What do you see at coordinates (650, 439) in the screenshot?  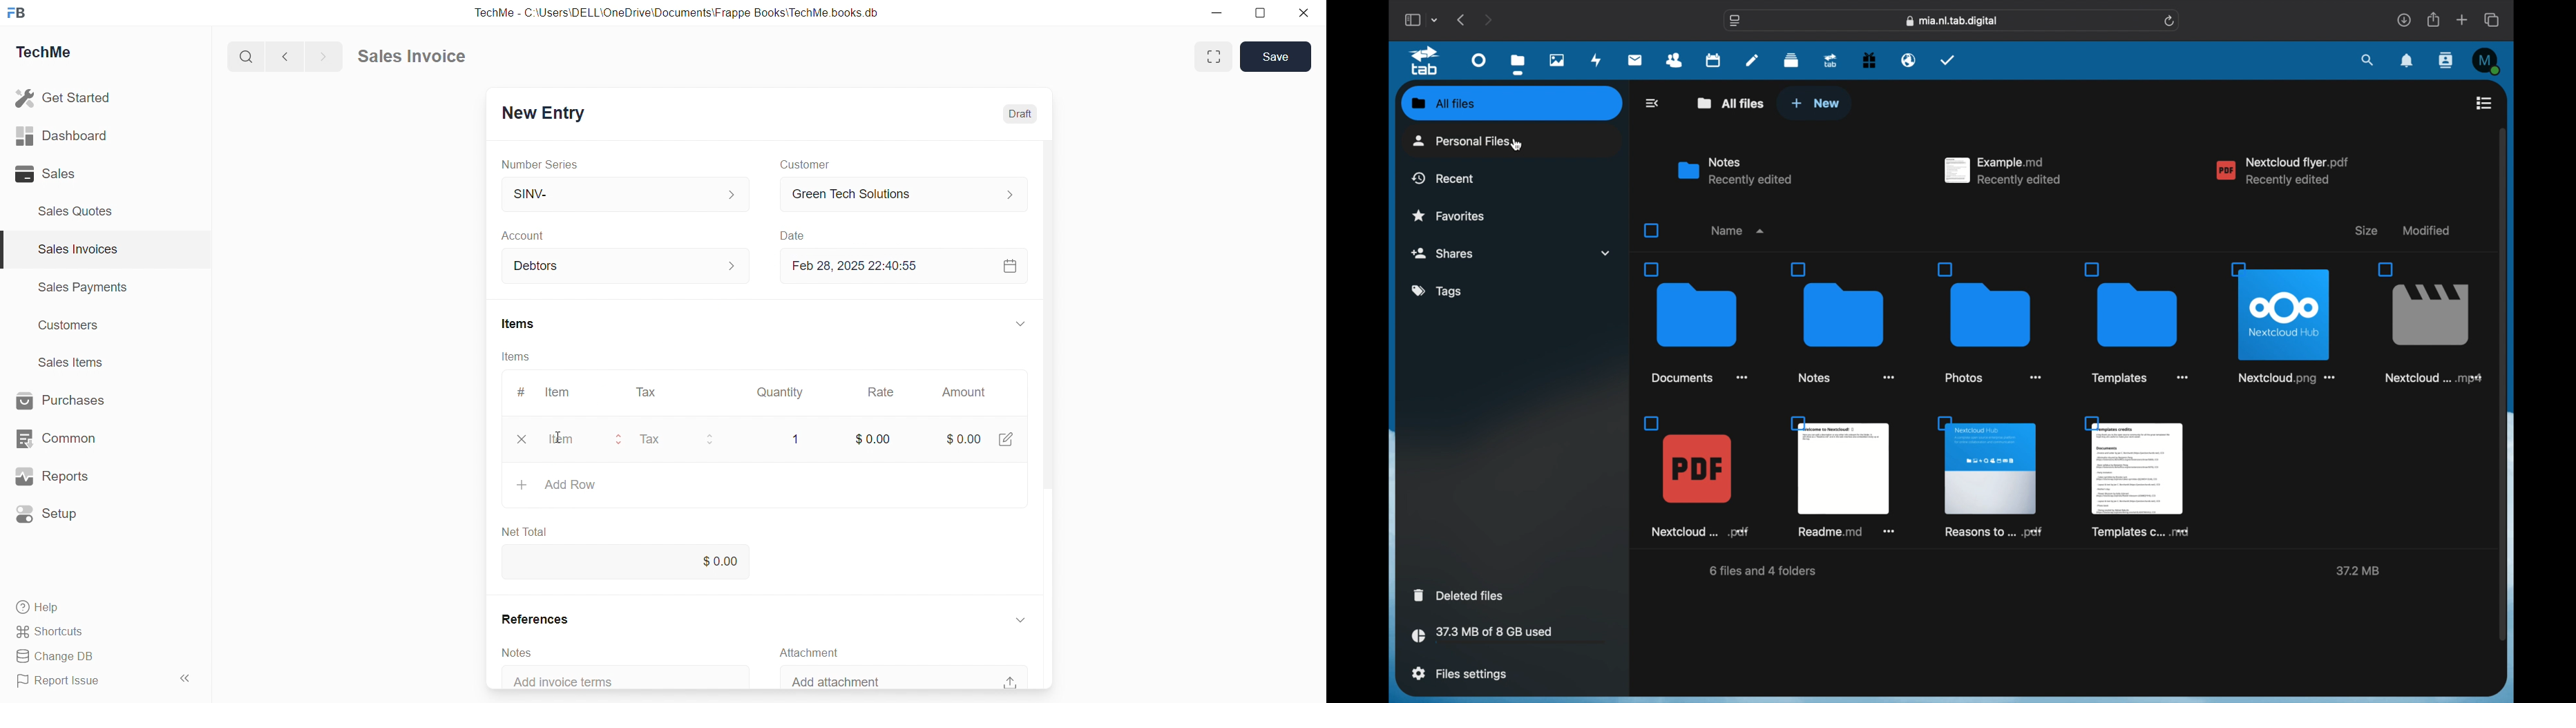 I see `Tax` at bounding box center [650, 439].